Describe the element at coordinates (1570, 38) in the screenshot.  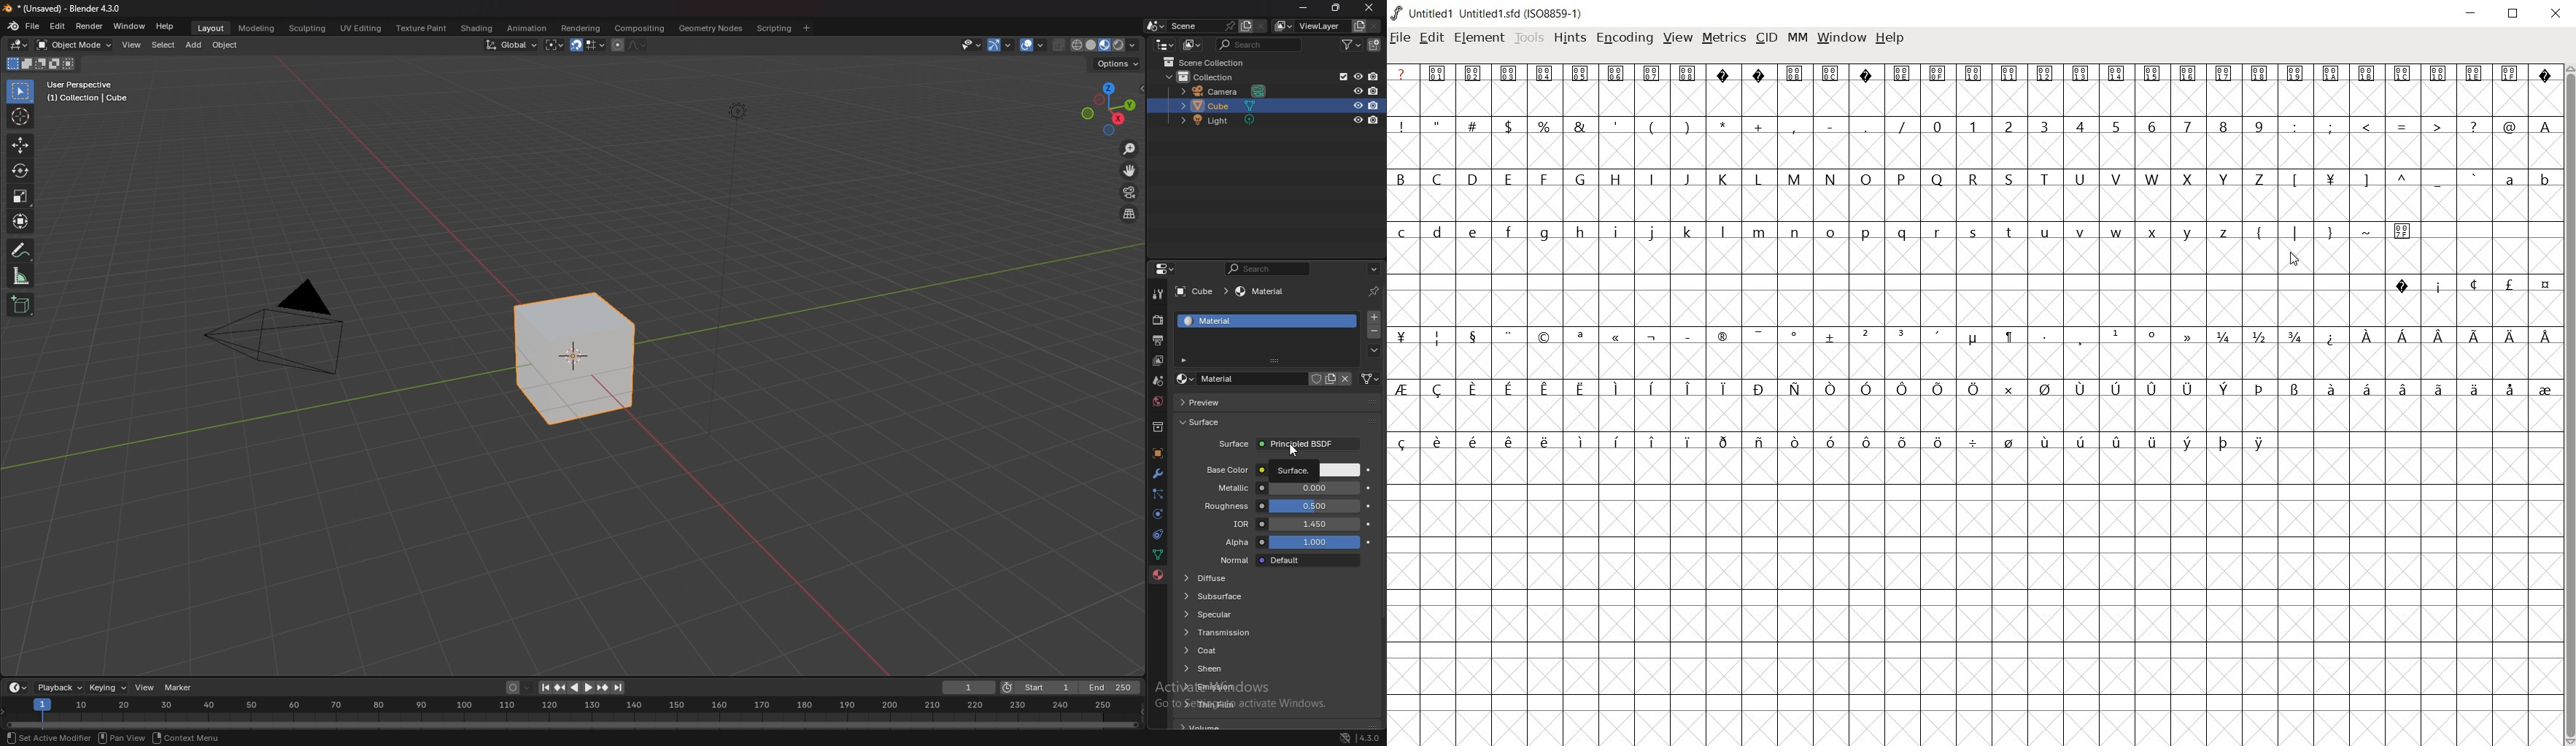
I see `hints` at that location.